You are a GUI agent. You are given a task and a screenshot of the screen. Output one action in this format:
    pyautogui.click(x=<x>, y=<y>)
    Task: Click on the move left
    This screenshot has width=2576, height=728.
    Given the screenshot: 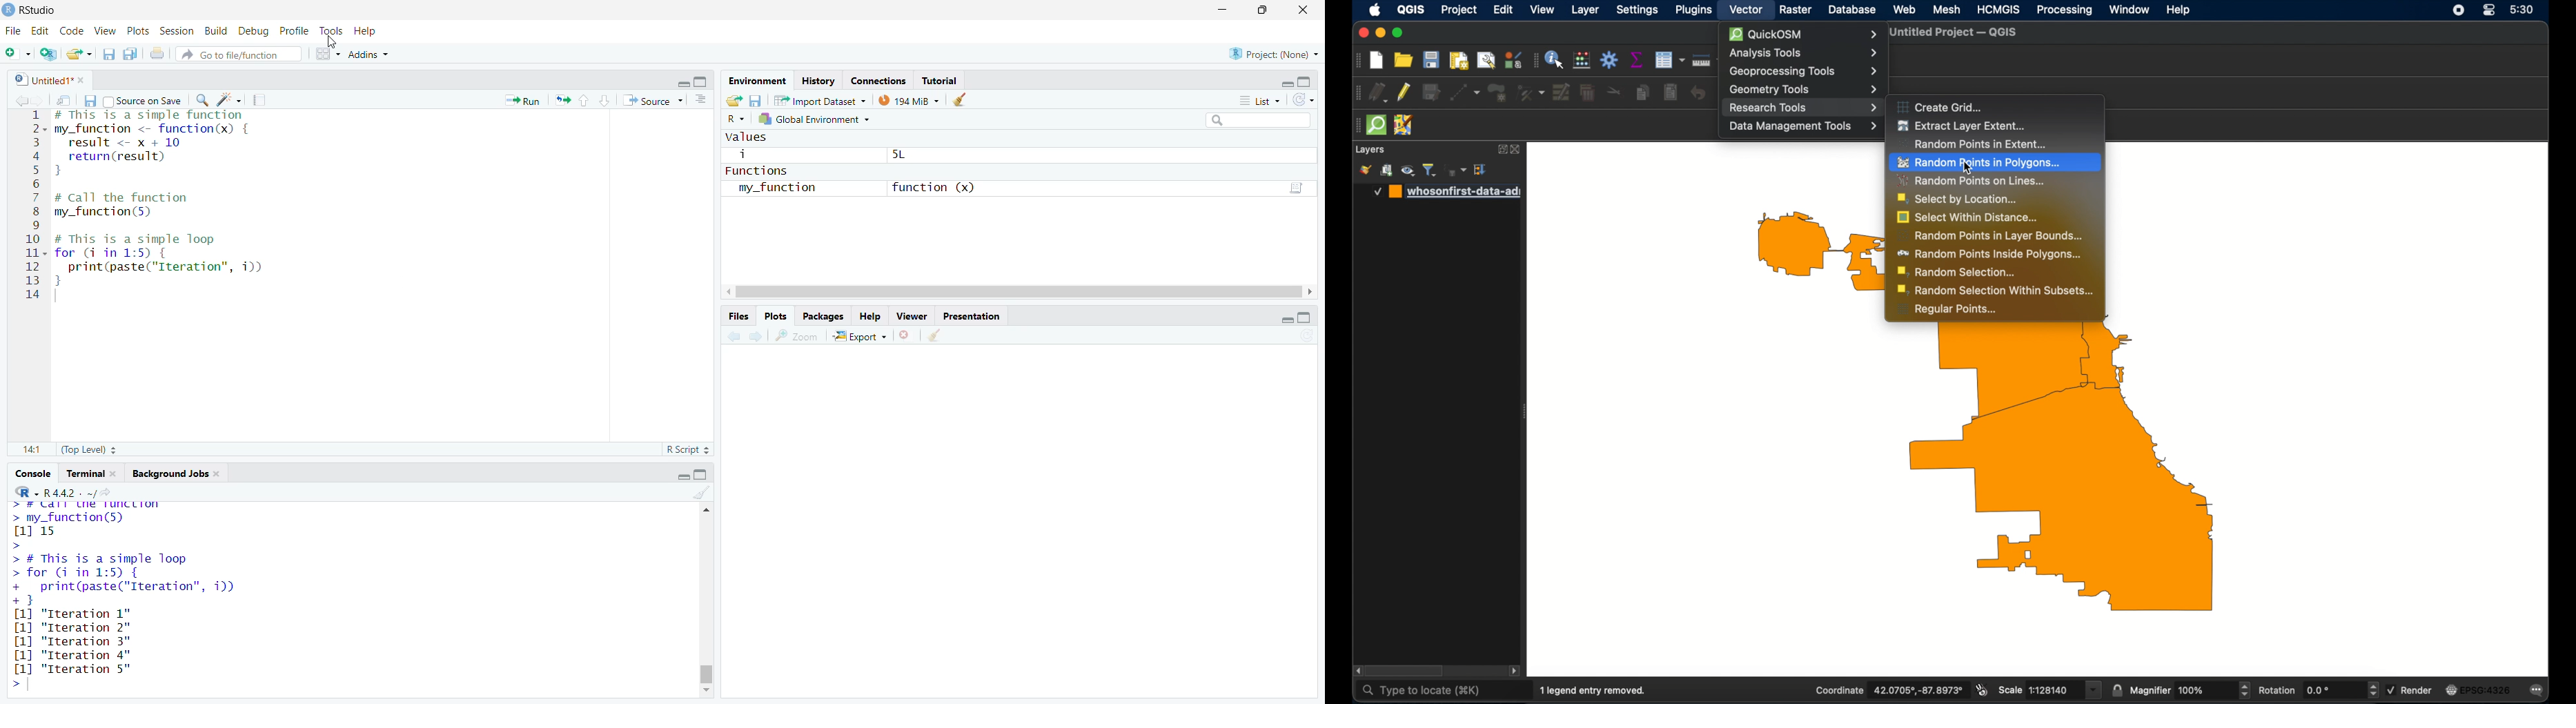 What is the action you would take?
    pyautogui.click(x=730, y=292)
    